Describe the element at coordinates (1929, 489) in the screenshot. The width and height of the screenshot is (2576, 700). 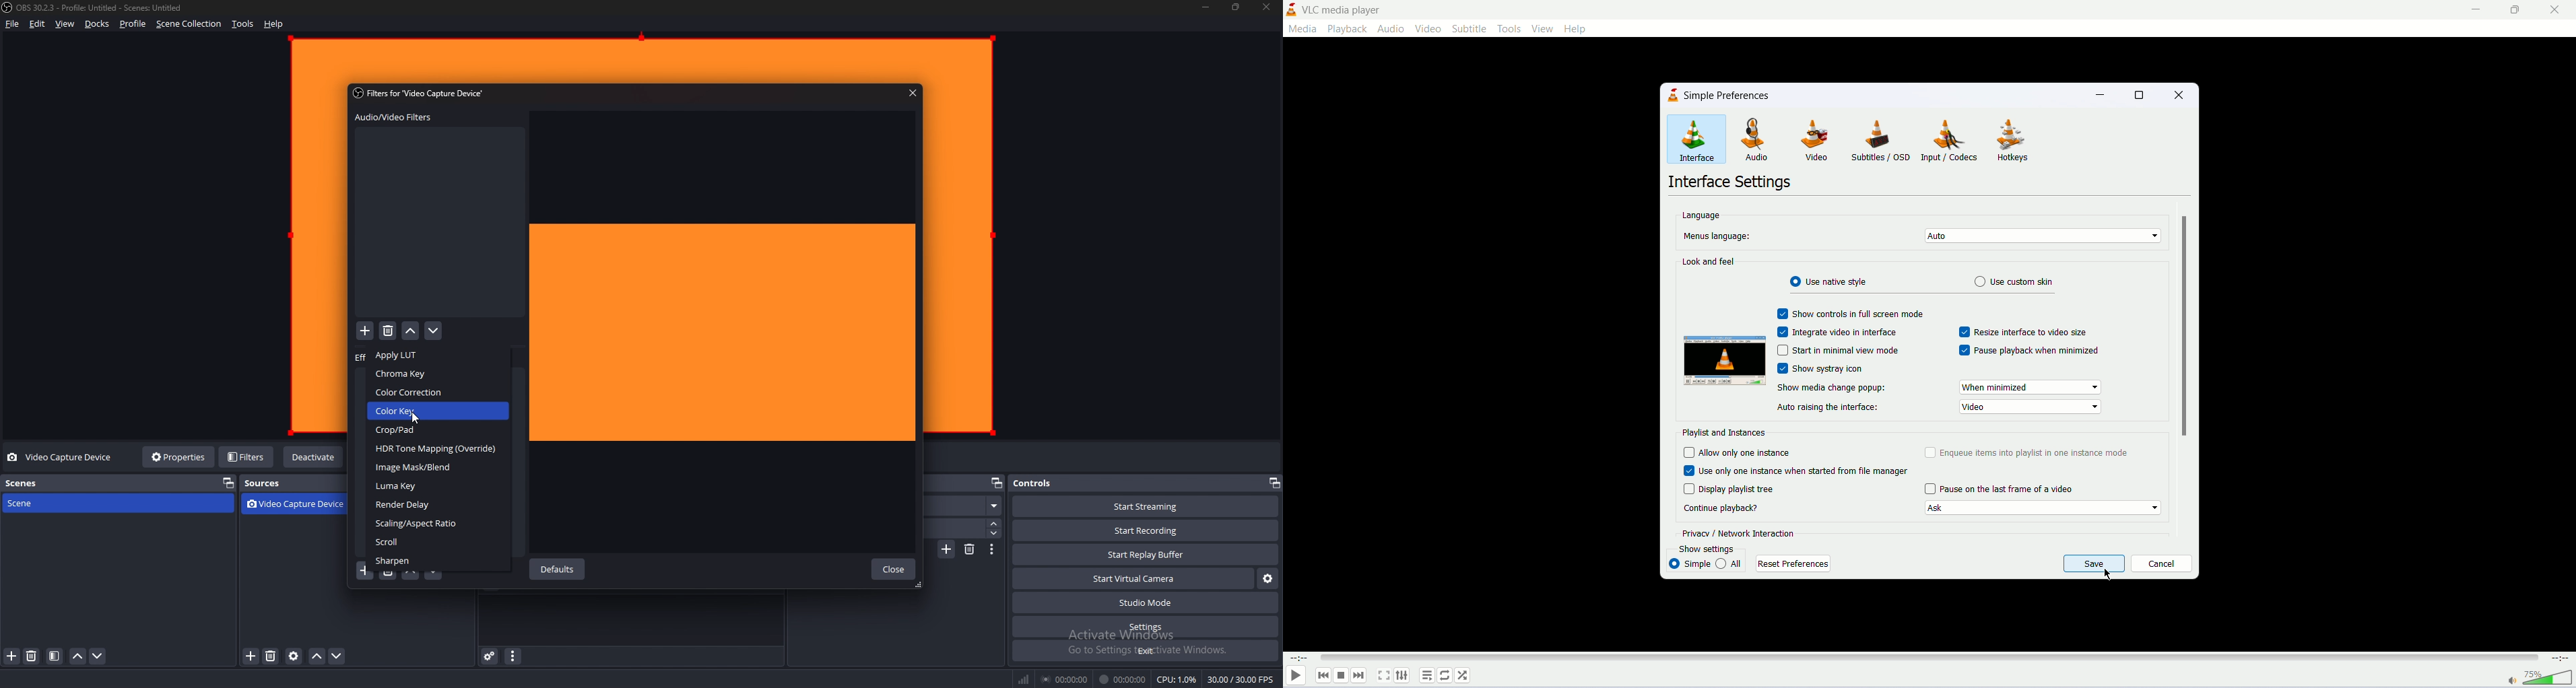
I see `Checkbox` at that location.